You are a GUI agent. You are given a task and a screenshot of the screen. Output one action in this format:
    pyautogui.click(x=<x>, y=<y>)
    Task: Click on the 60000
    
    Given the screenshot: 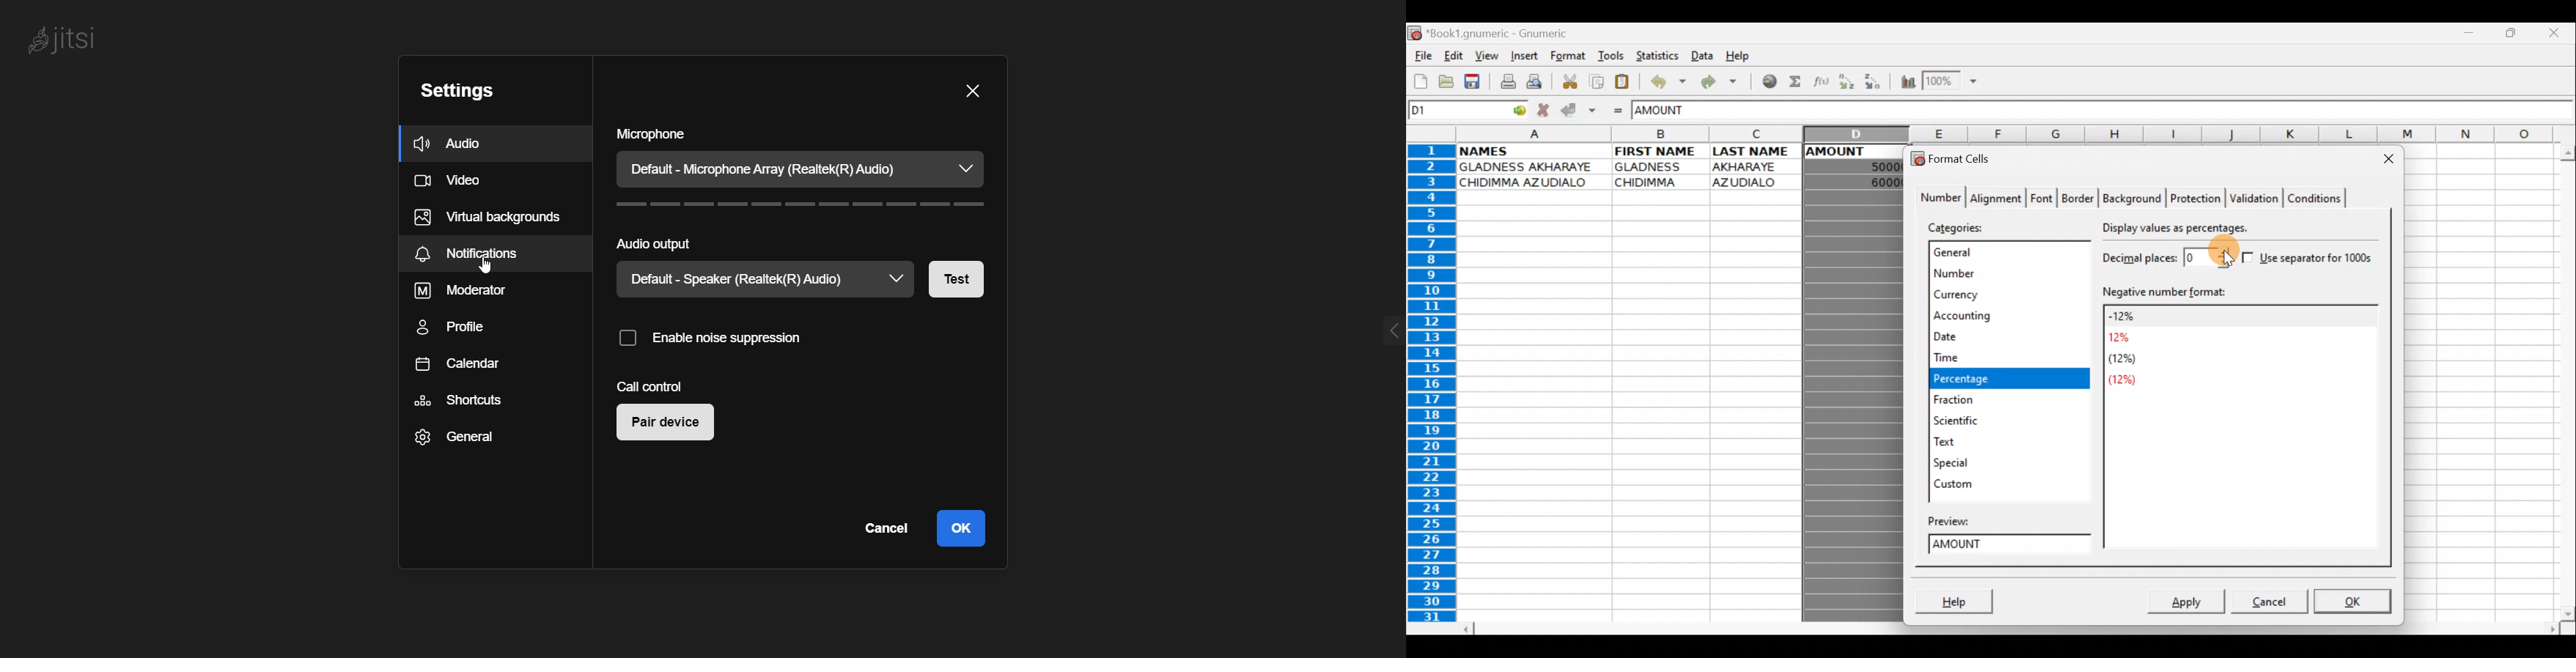 What is the action you would take?
    pyautogui.click(x=1877, y=182)
    